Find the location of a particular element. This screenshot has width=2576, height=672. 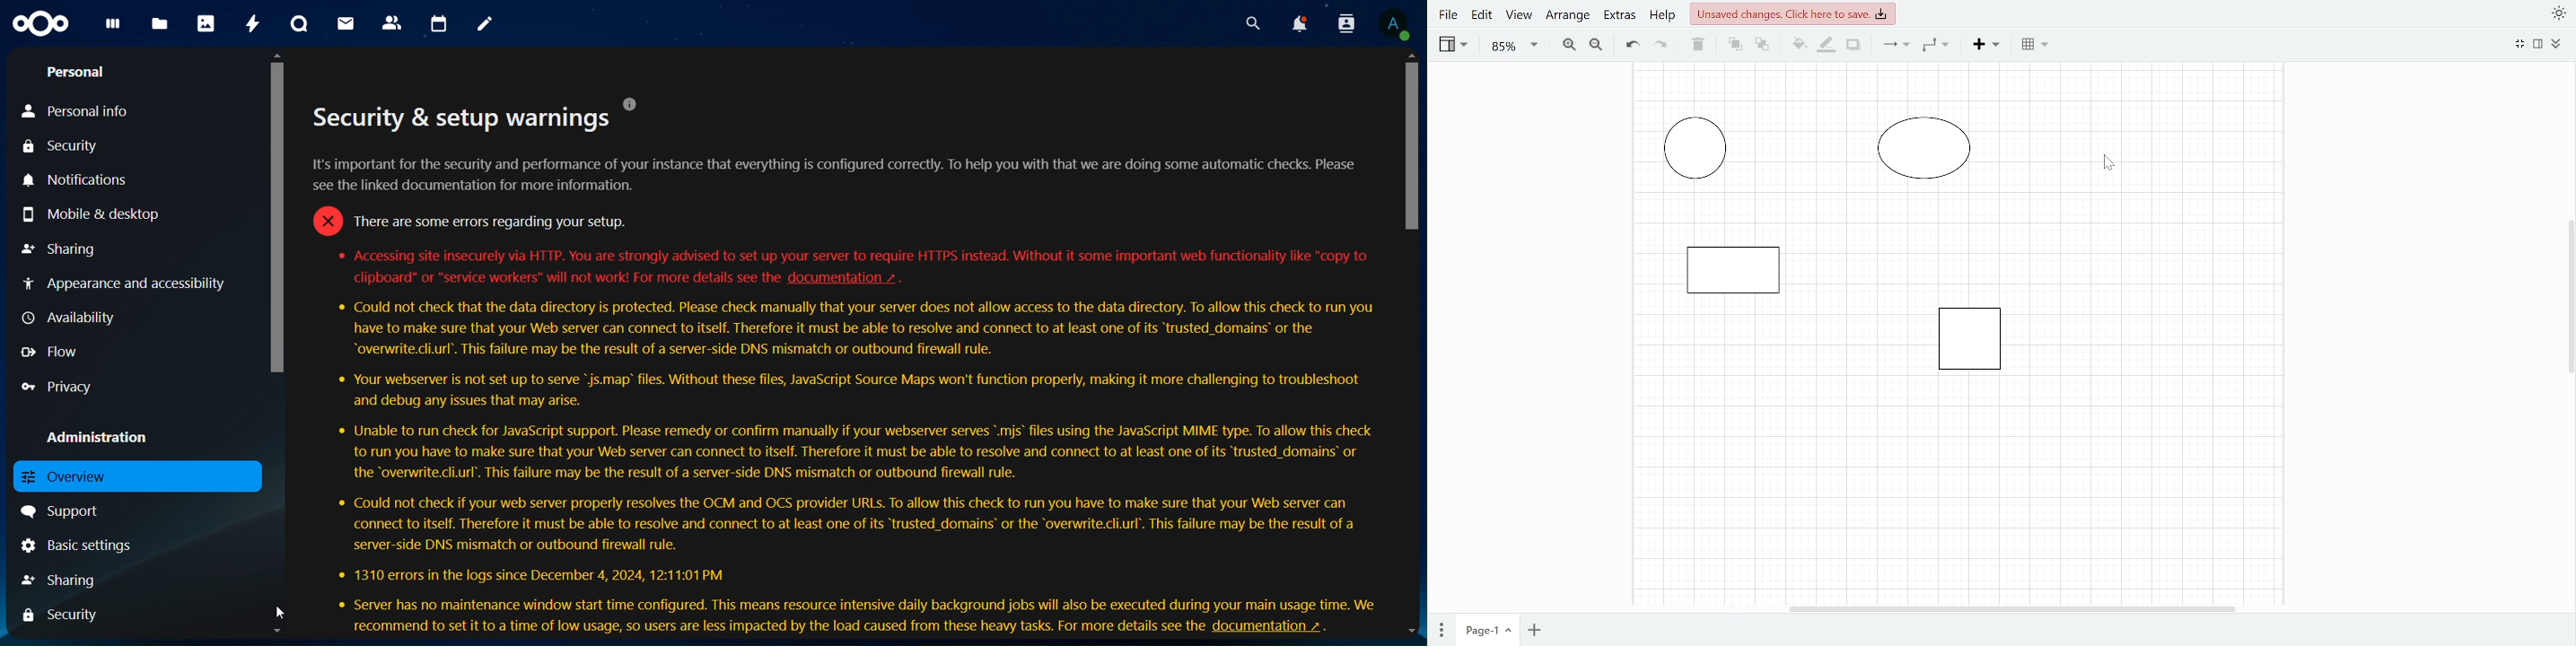

Table is located at coordinates (2037, 45).